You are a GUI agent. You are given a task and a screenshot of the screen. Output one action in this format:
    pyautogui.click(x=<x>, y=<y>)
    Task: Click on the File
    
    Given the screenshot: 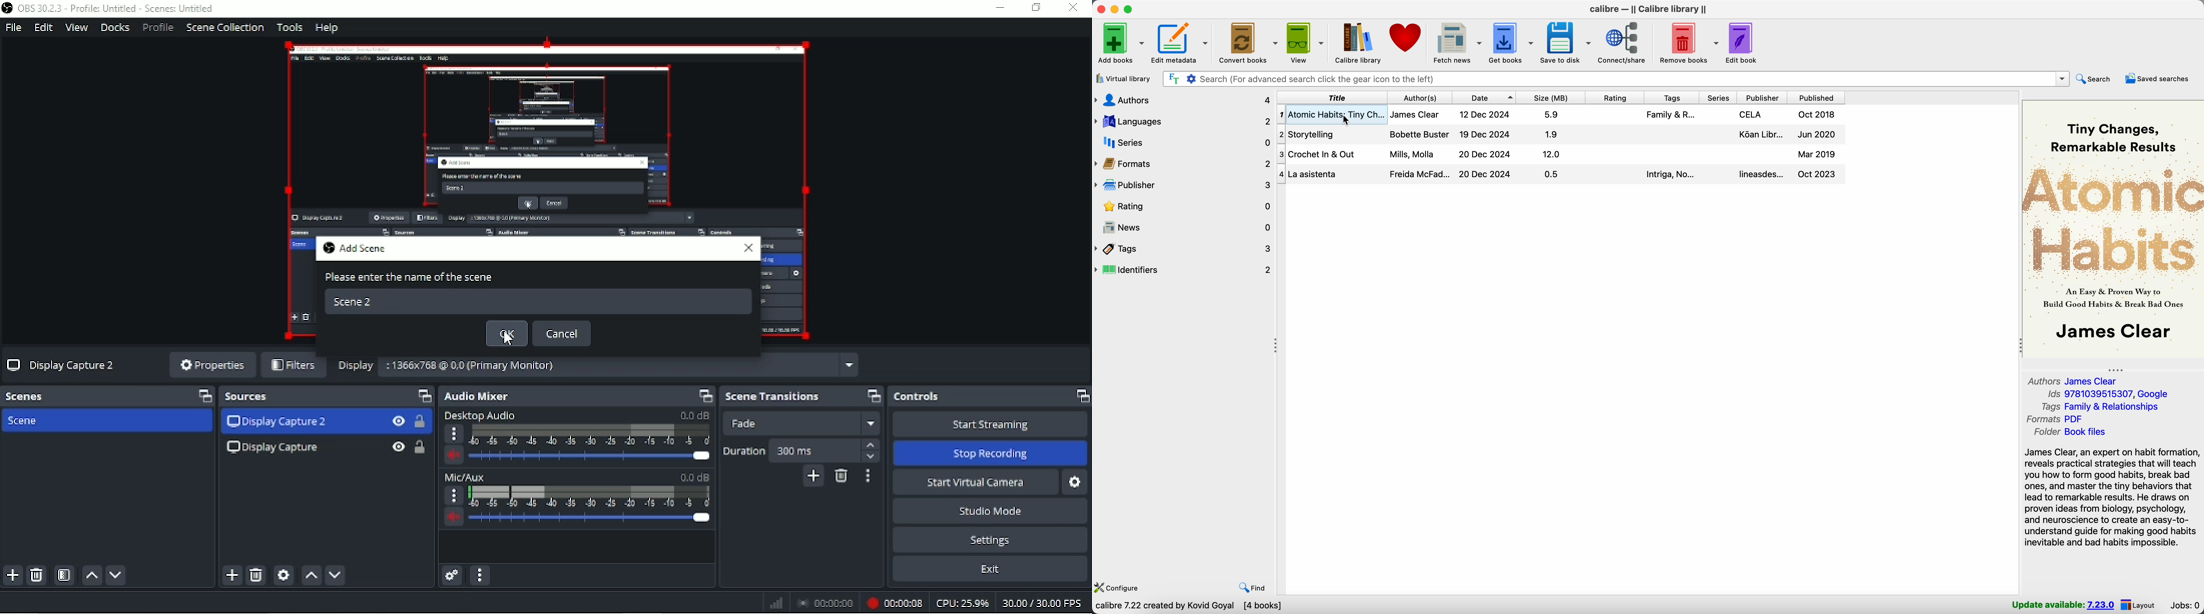 What is the action you would take?
    pyautogui.click(x=13, y=27)
    